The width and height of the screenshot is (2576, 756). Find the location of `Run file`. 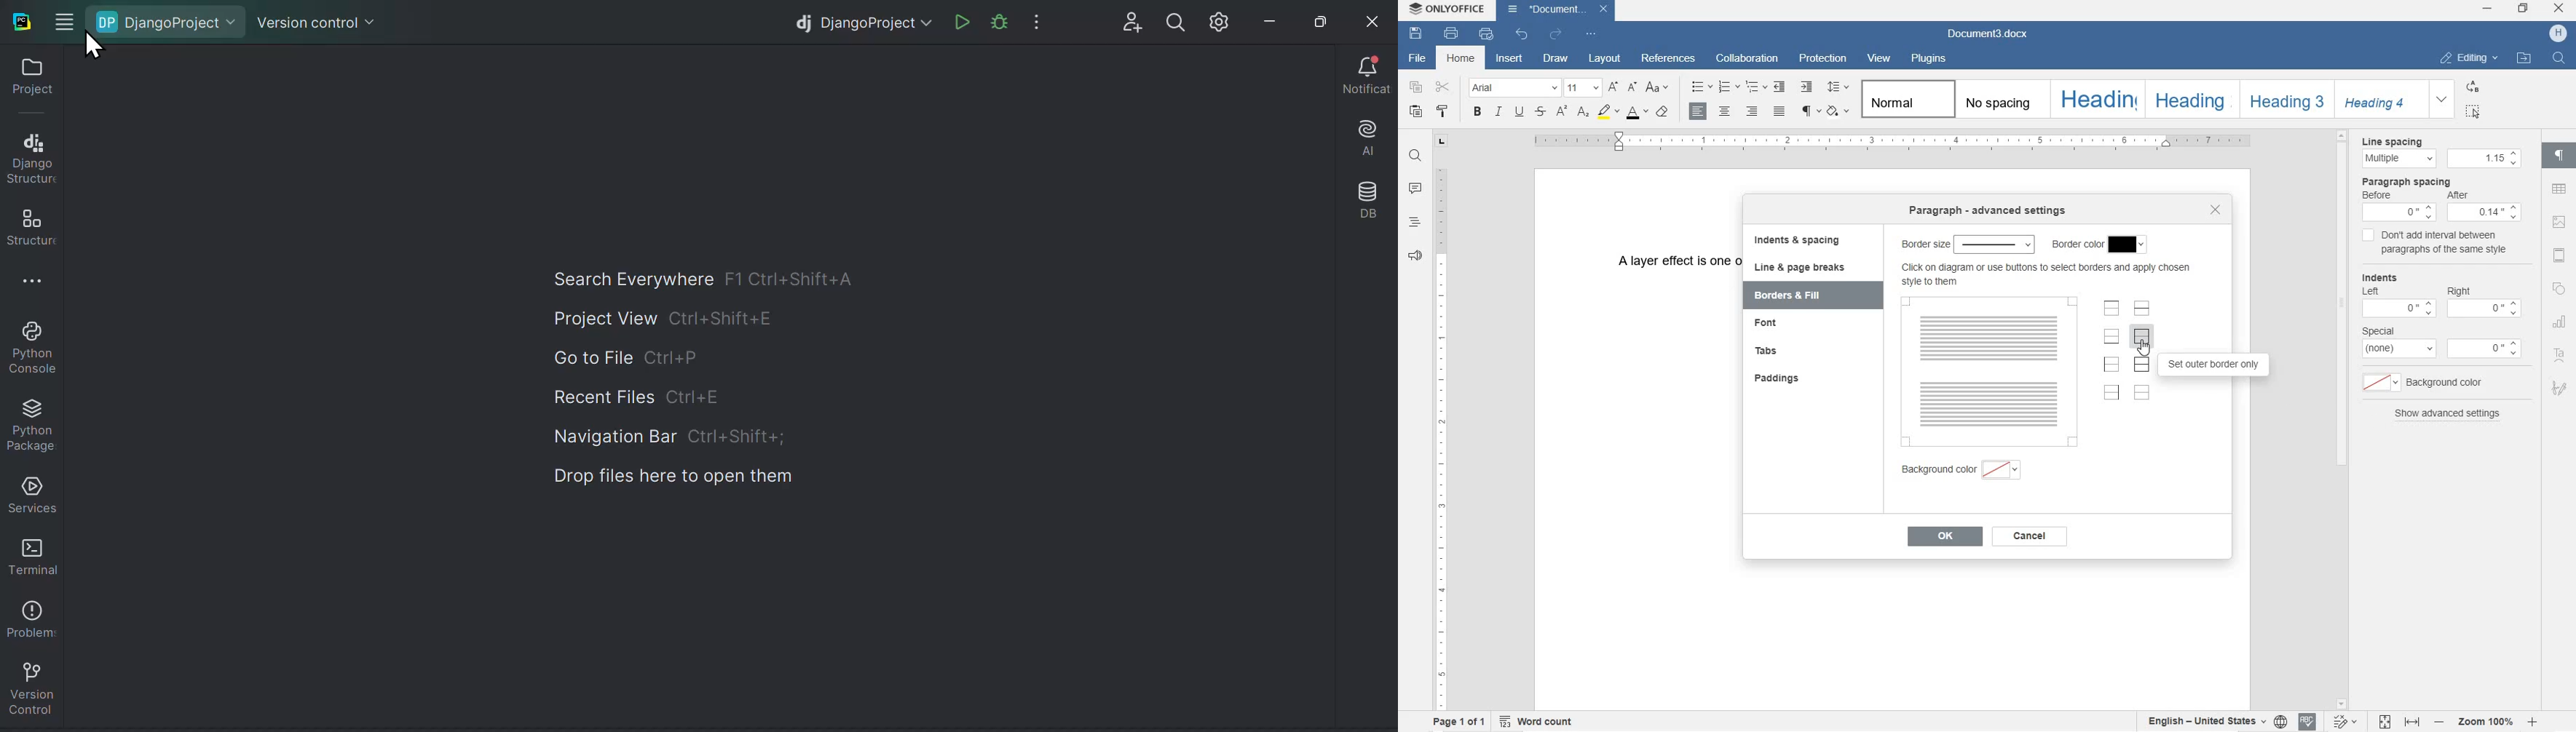

Run file is located at coordinates (959, 17).